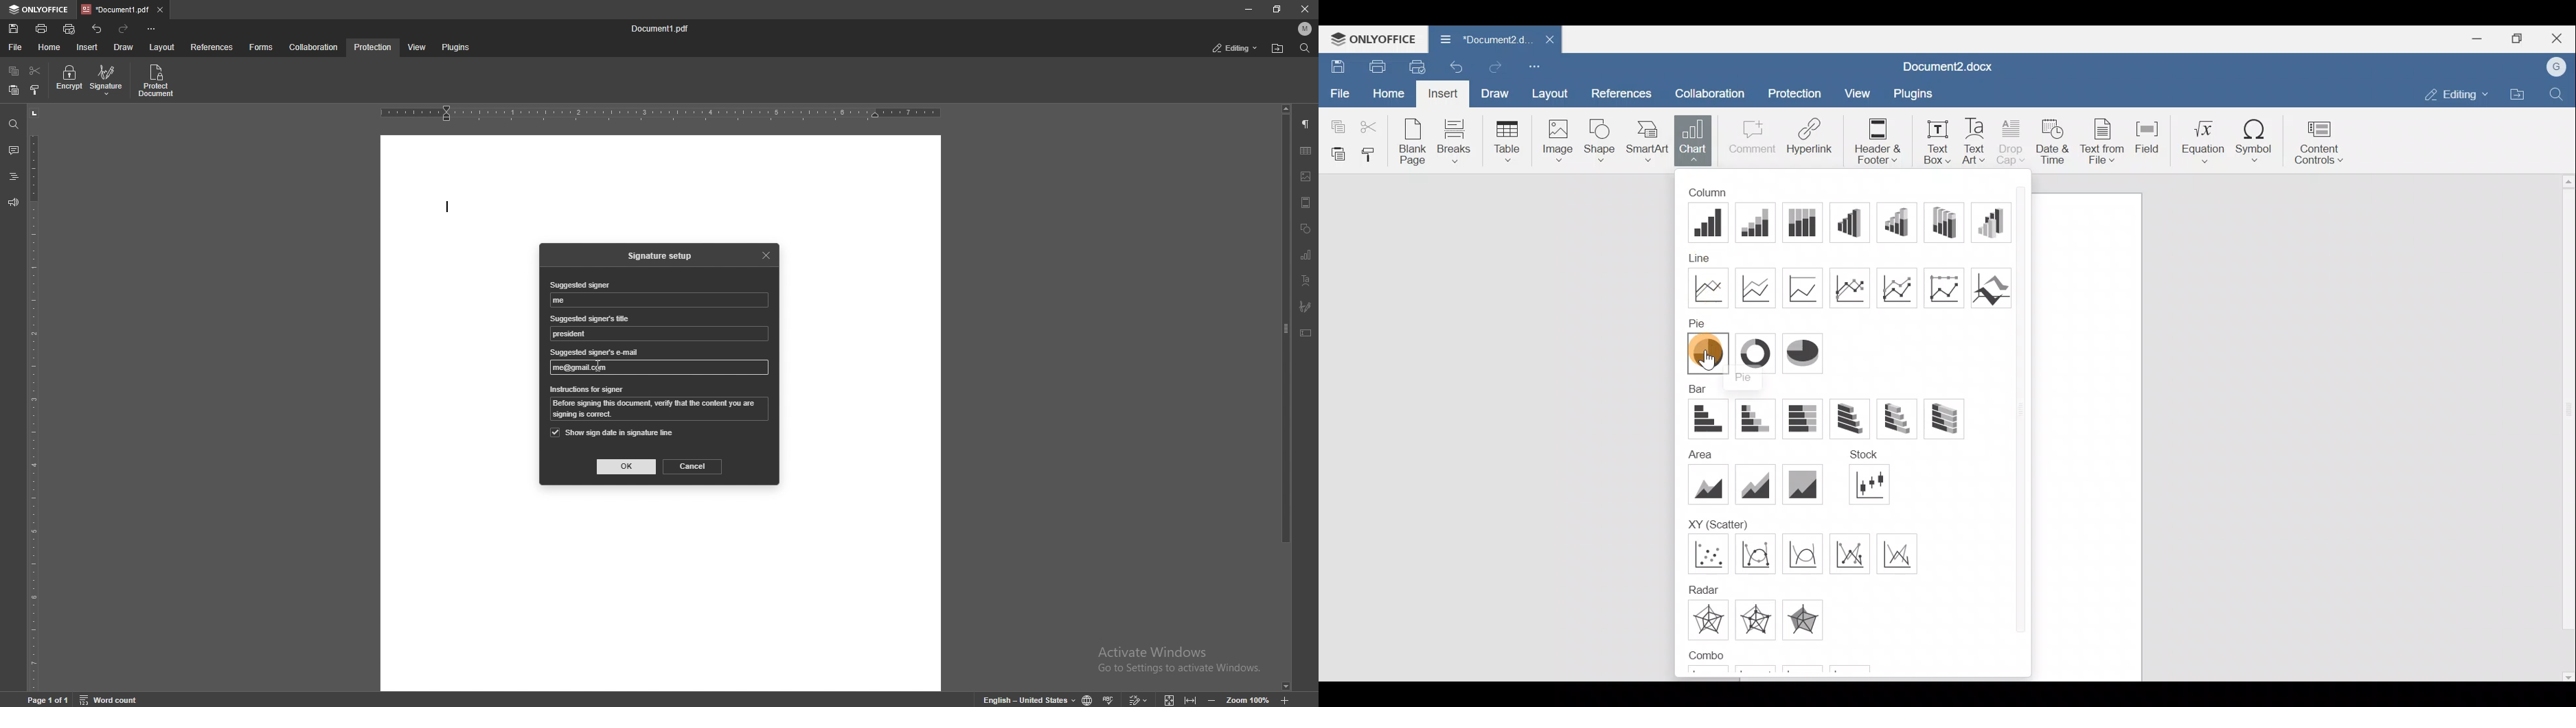 This screenshot has width=2576, height=728. What do you see at coordinates (2564, 423) in the screenshot?
I see `Scroll bar` at bounding box center [2564, 423].